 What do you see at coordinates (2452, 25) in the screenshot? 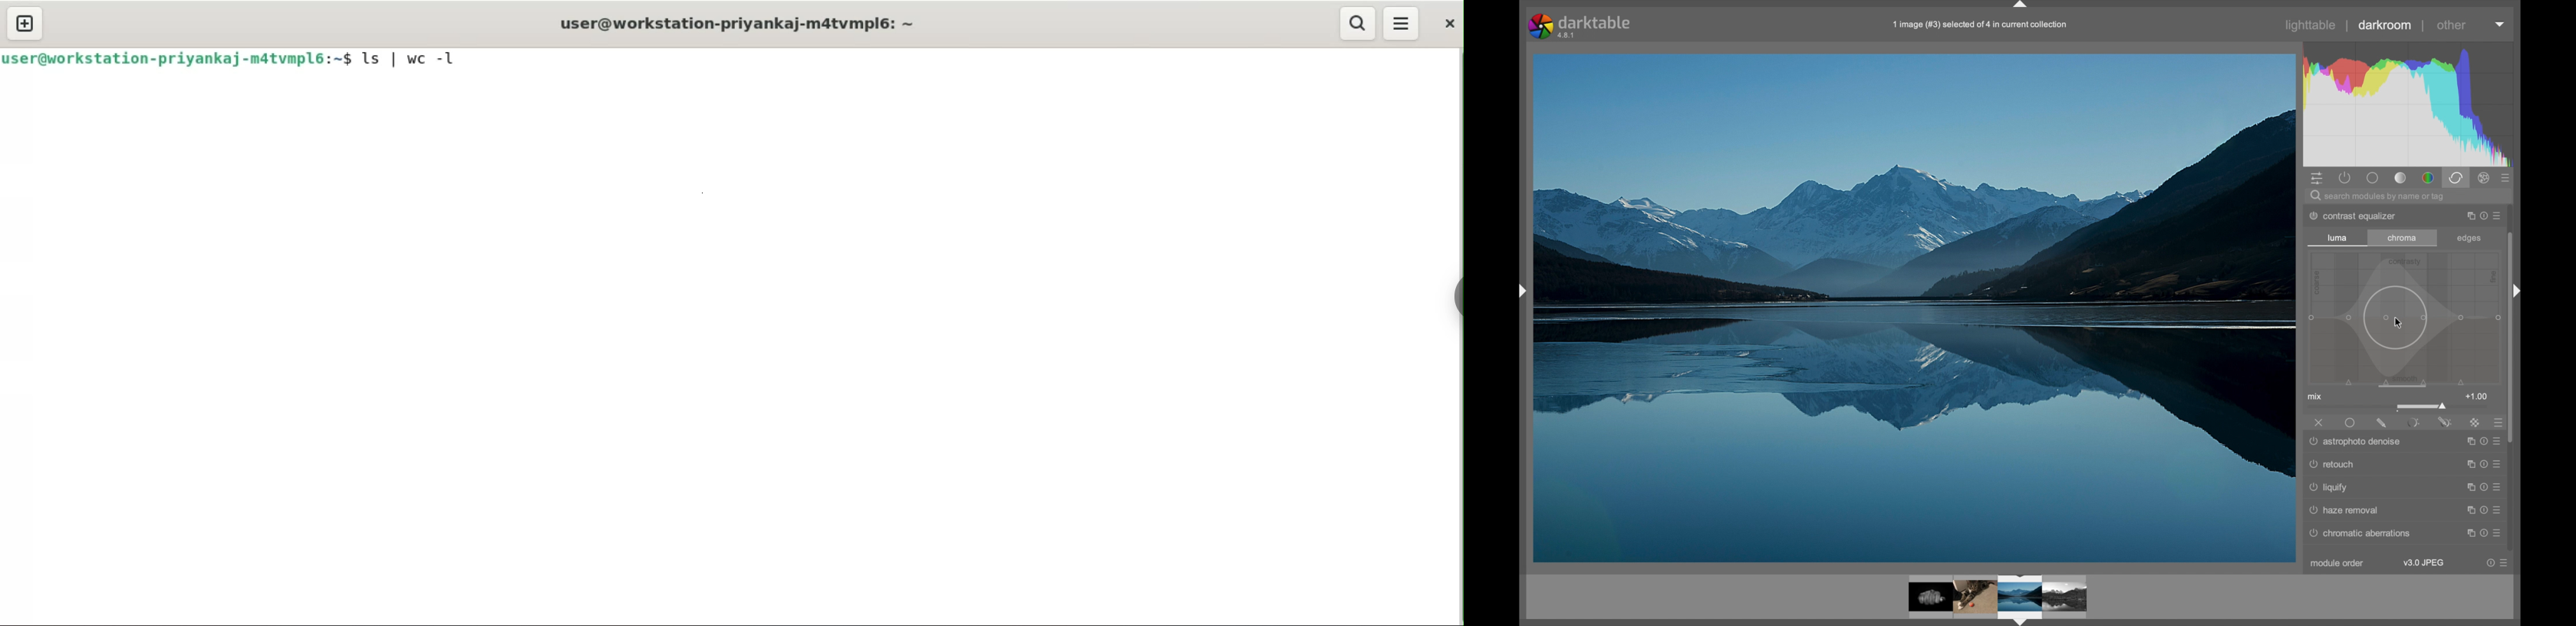
I see `other` at bounding box center [2452, 25].